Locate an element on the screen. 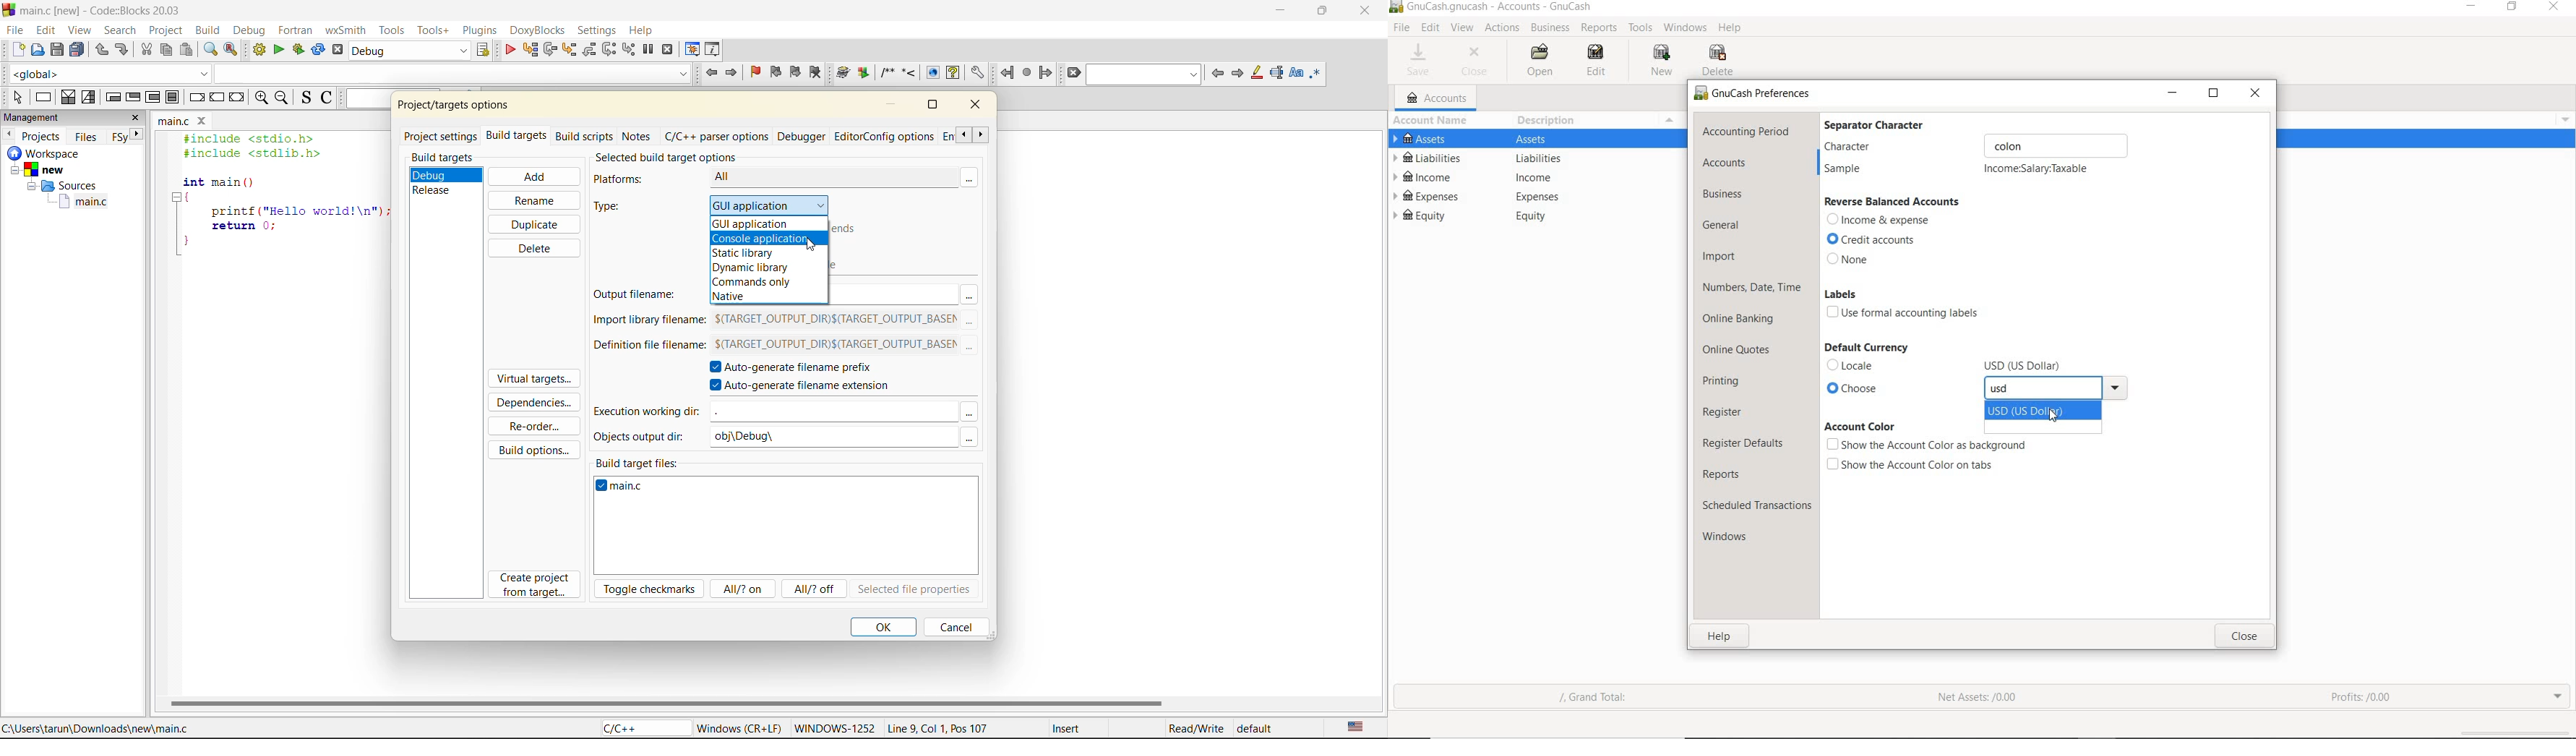  abort is located at coordinates (337, 51).